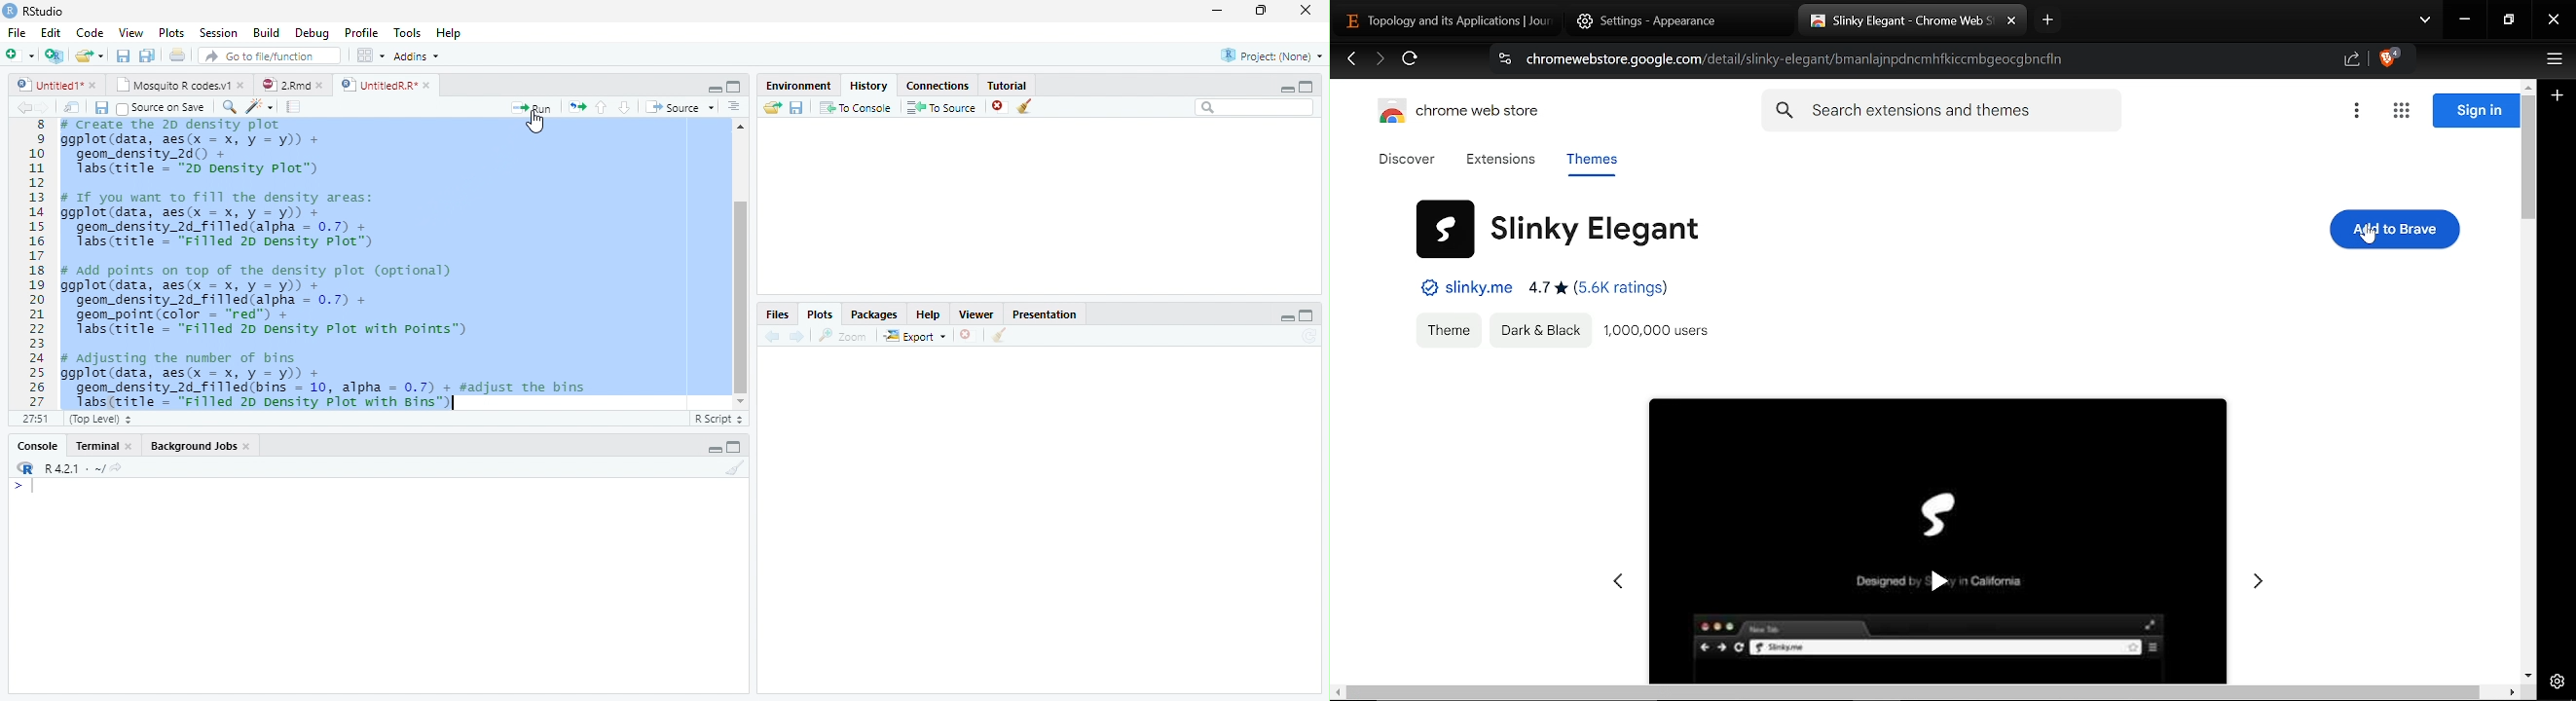 The width and height of the screenshot is (2576, 728). I want to click on Project: (None), so click(1270, 55).